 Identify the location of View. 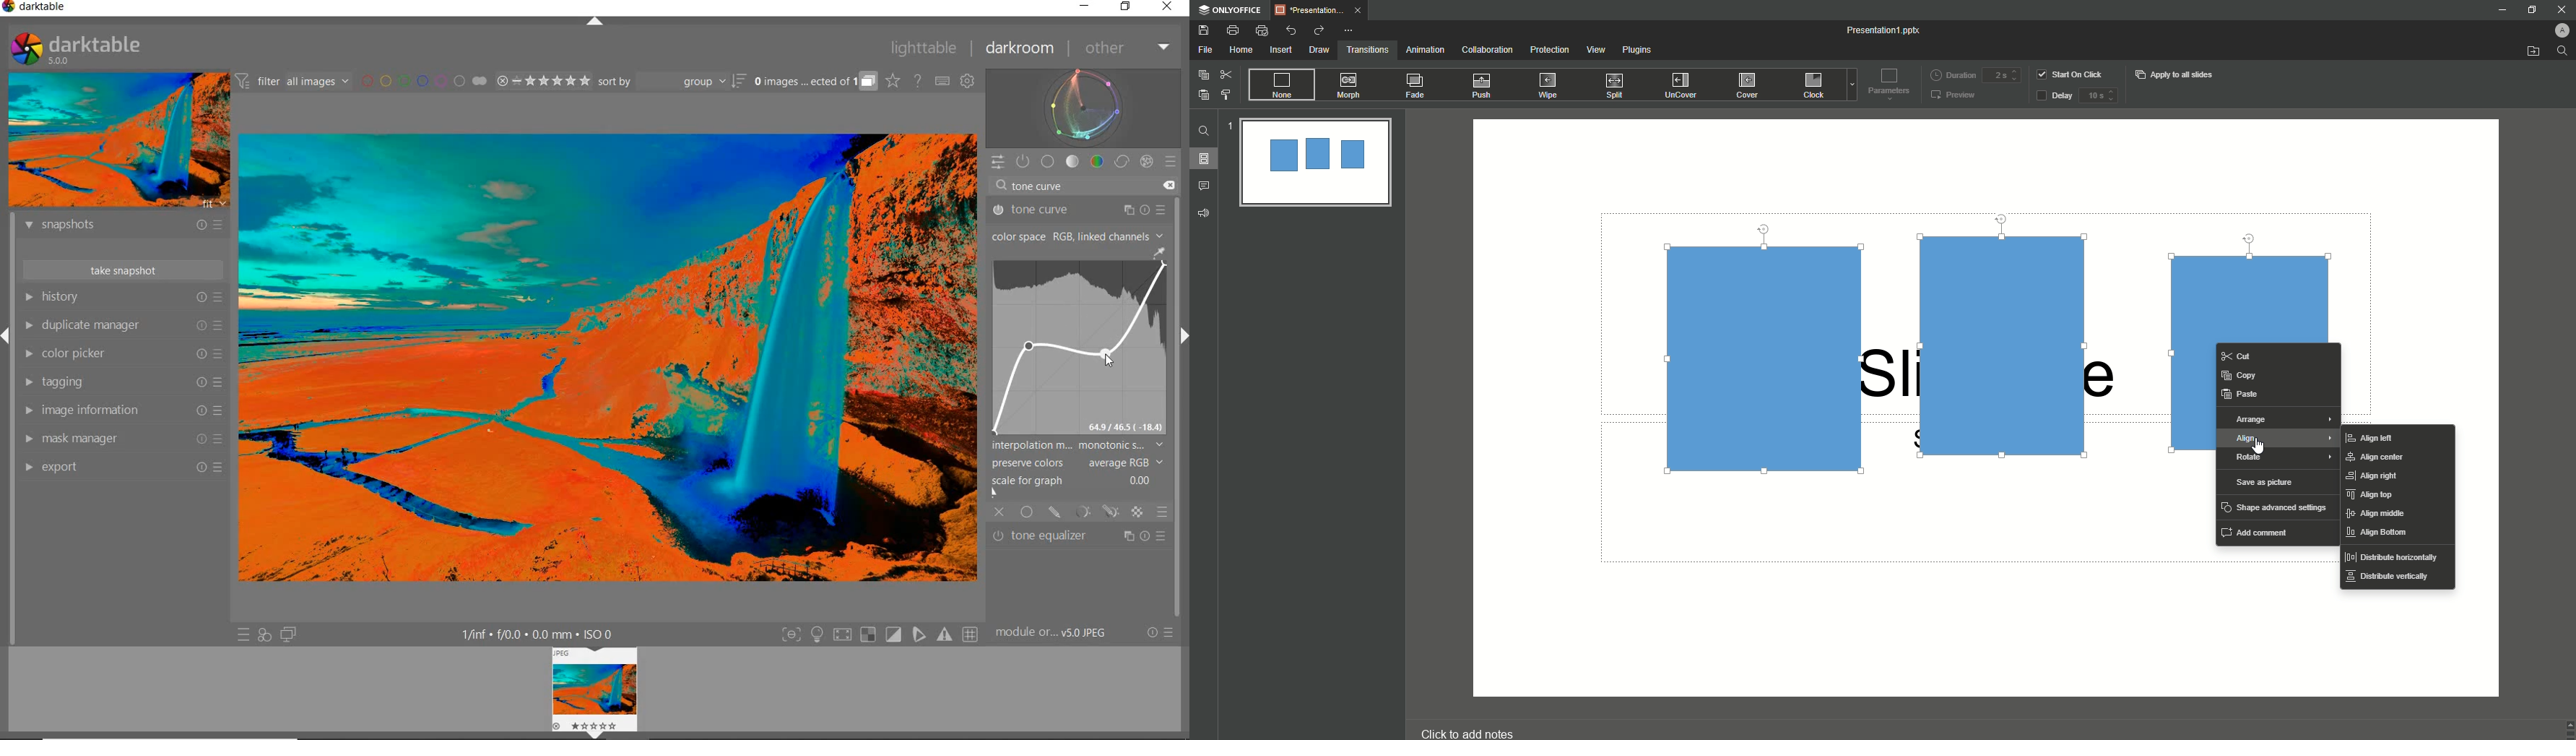
(1595, 50).